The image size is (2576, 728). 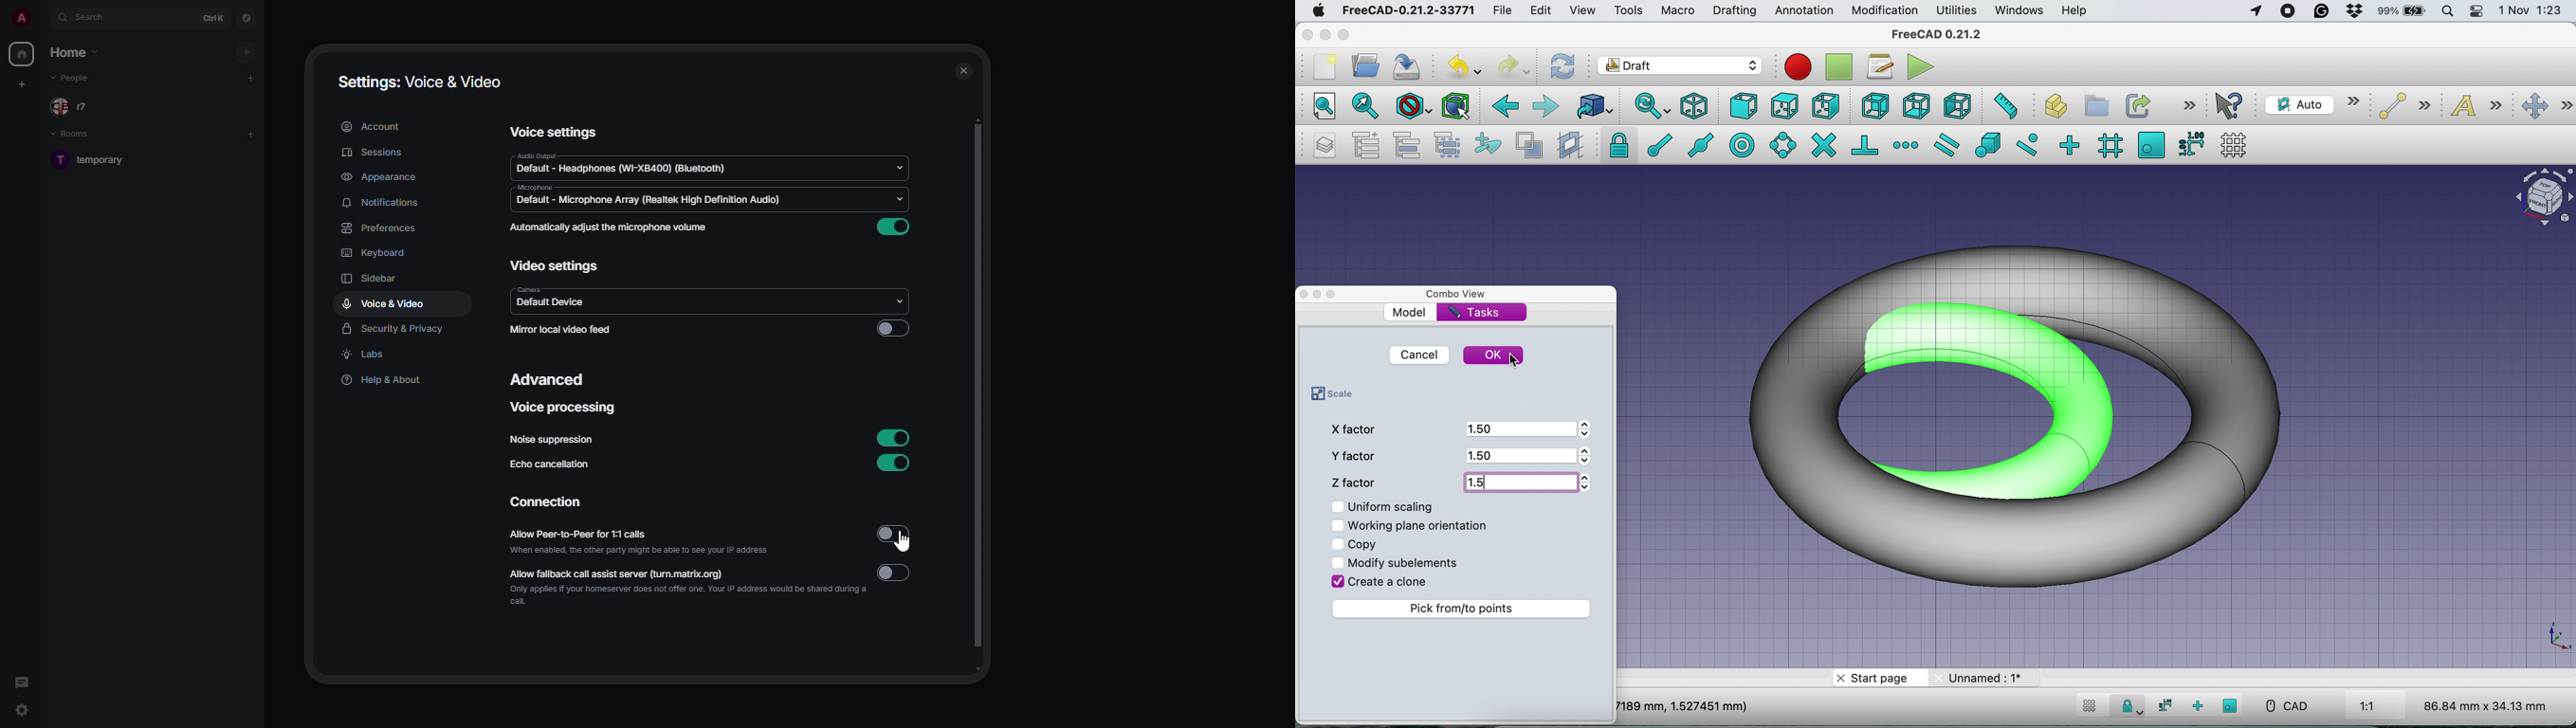 I want to click on x factor, so click(x=1356, y=429).